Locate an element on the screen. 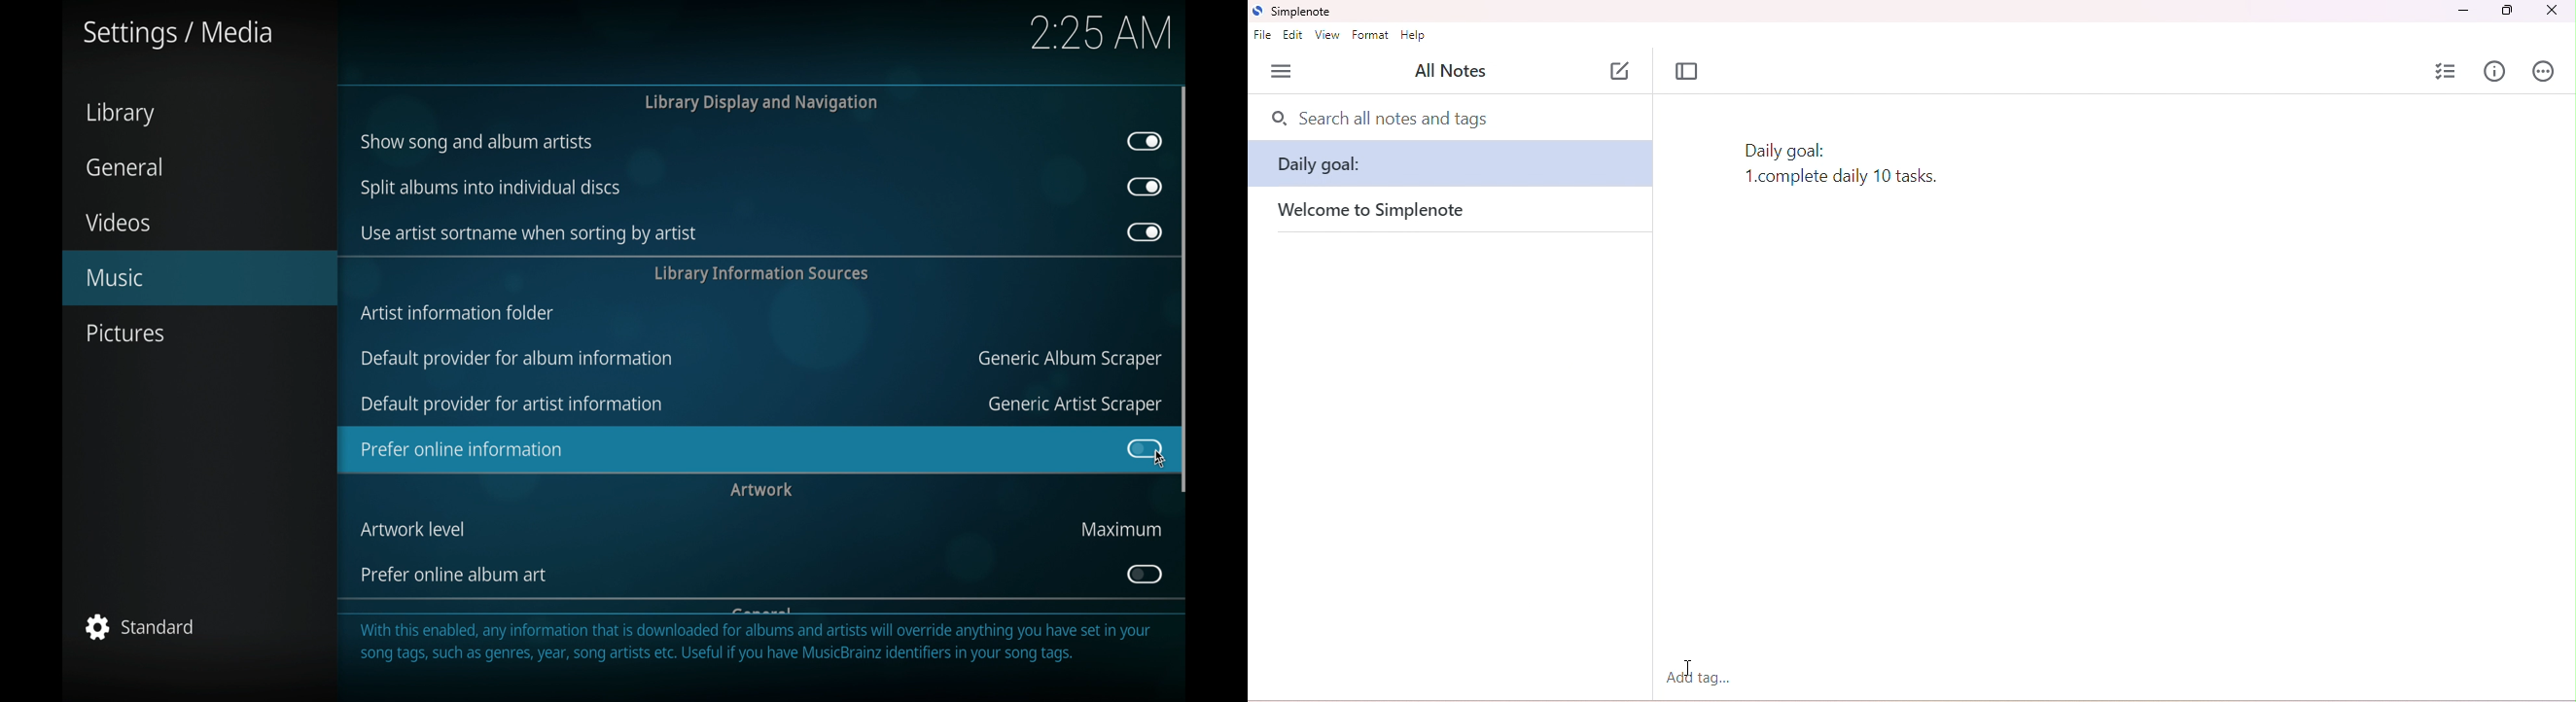 The width and height of the screenshot is (2576, 728). format is located at coordinates (1371, 35).